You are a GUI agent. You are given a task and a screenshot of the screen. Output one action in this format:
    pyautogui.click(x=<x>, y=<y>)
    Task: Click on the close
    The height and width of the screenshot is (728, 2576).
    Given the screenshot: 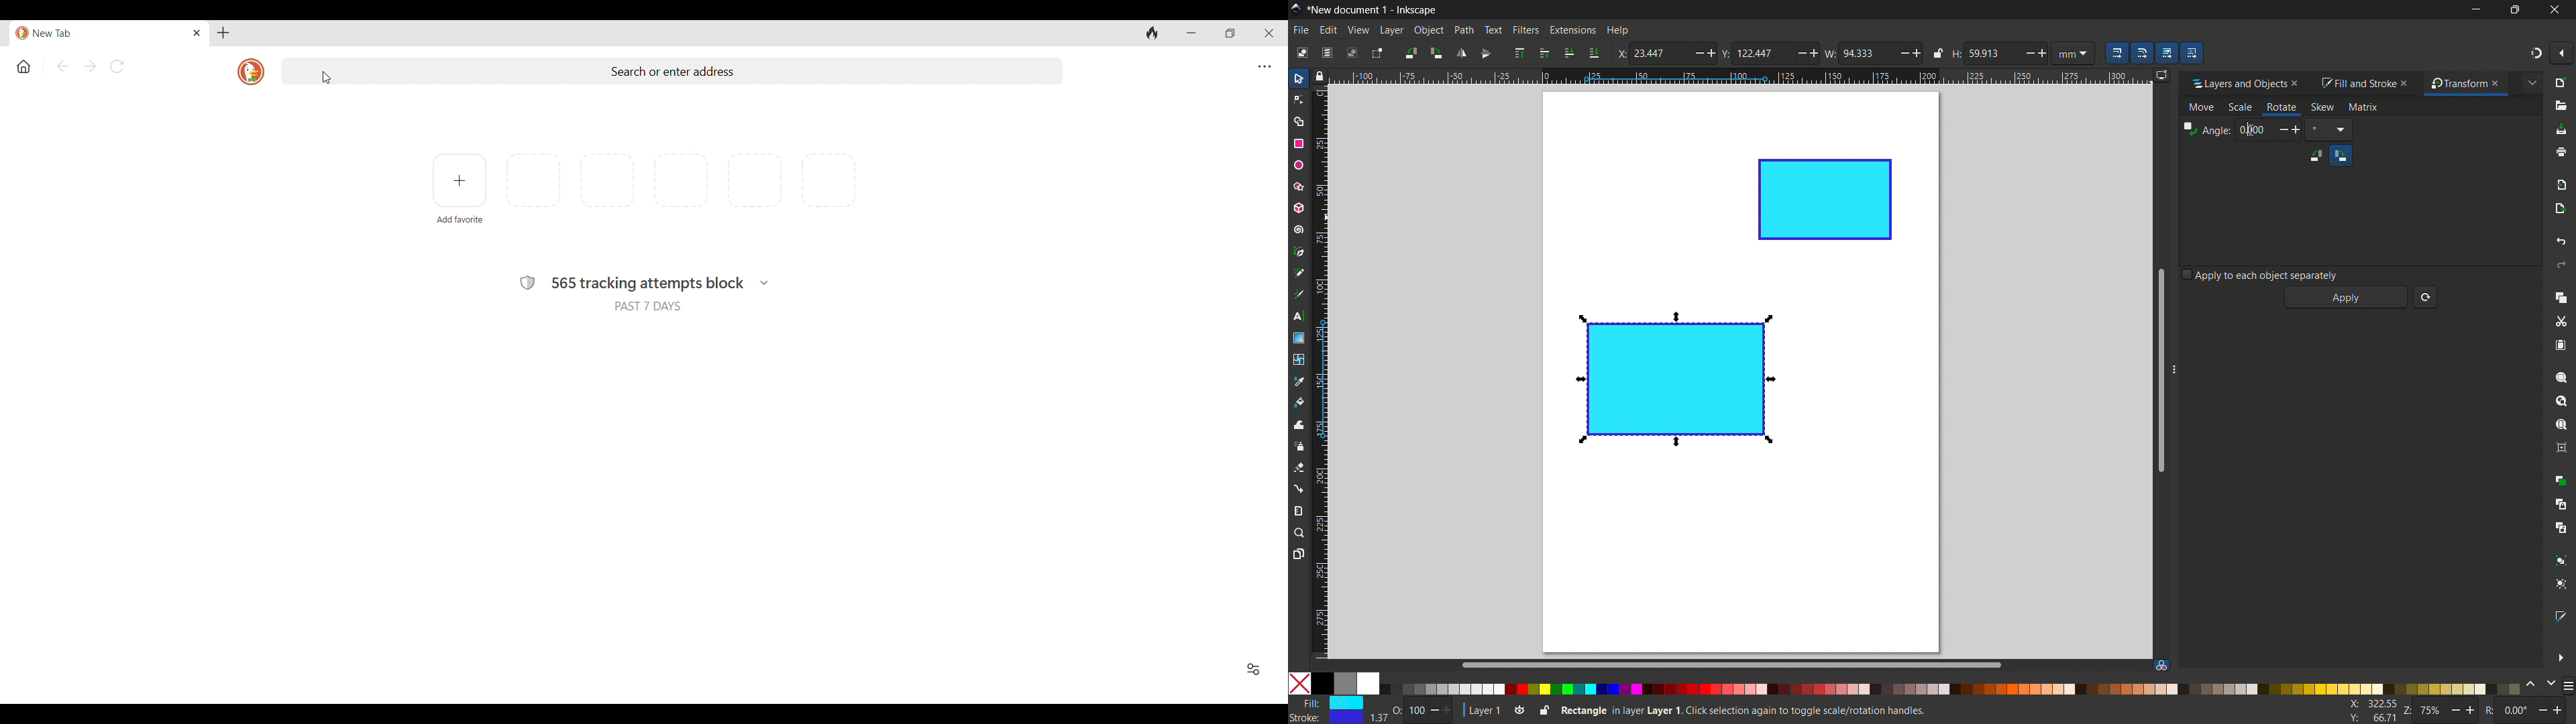 What is the action you would take?
    pyautogui.click(x=2300, y=83)
    